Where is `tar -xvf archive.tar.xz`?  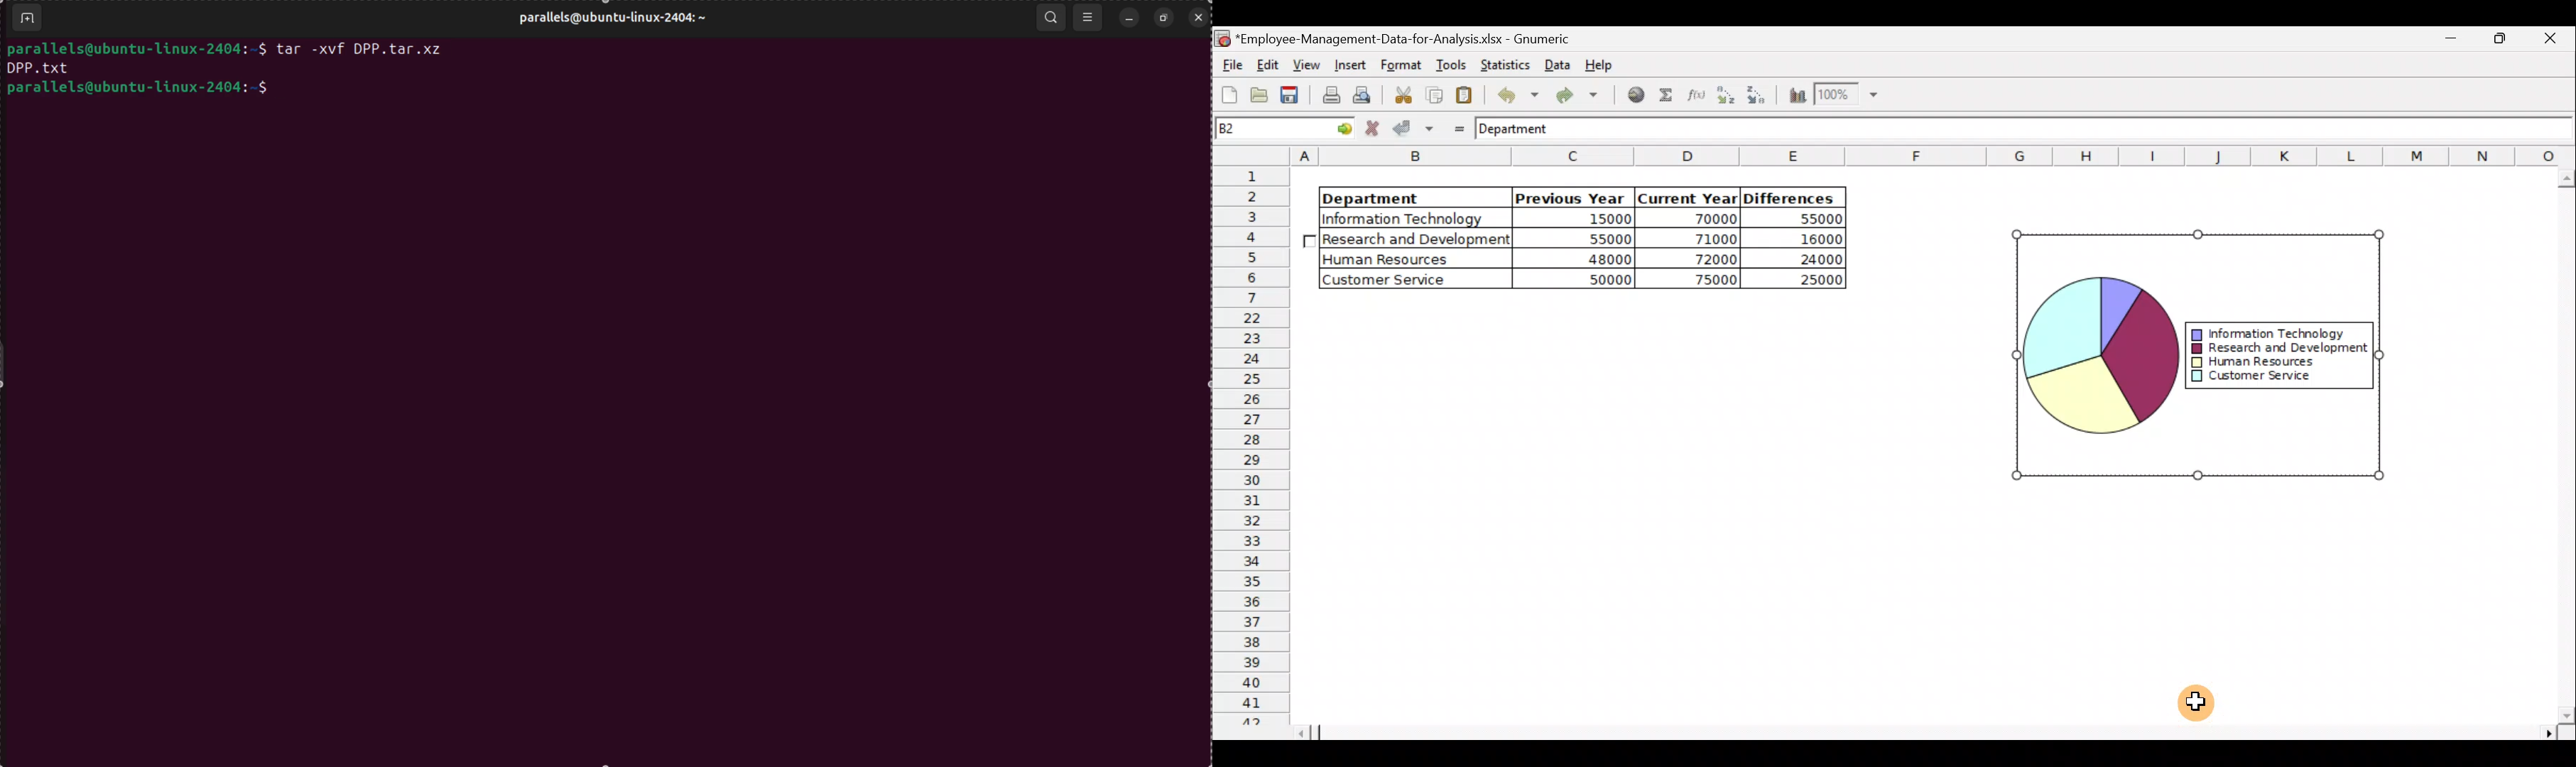 tar -xvf archive.tar.xz is located at coordinates (361, 50).